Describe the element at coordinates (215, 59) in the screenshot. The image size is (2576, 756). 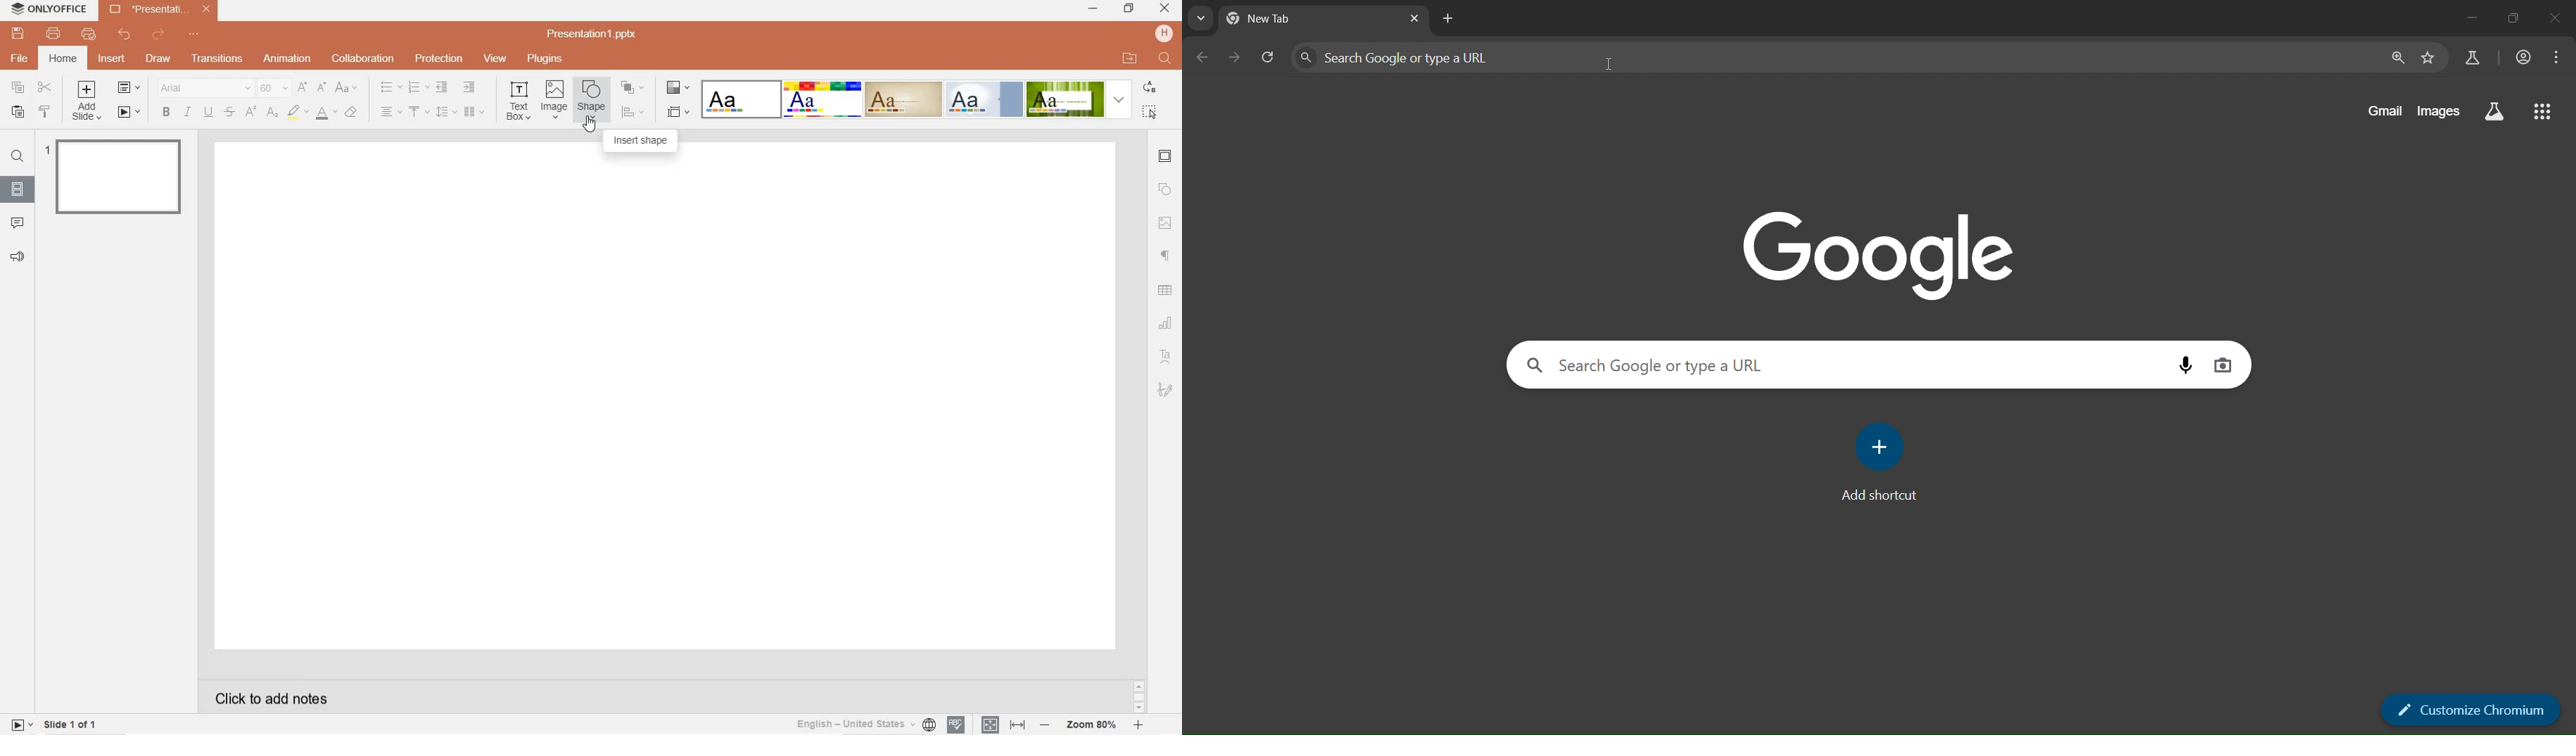
I see `transitions` at that location.